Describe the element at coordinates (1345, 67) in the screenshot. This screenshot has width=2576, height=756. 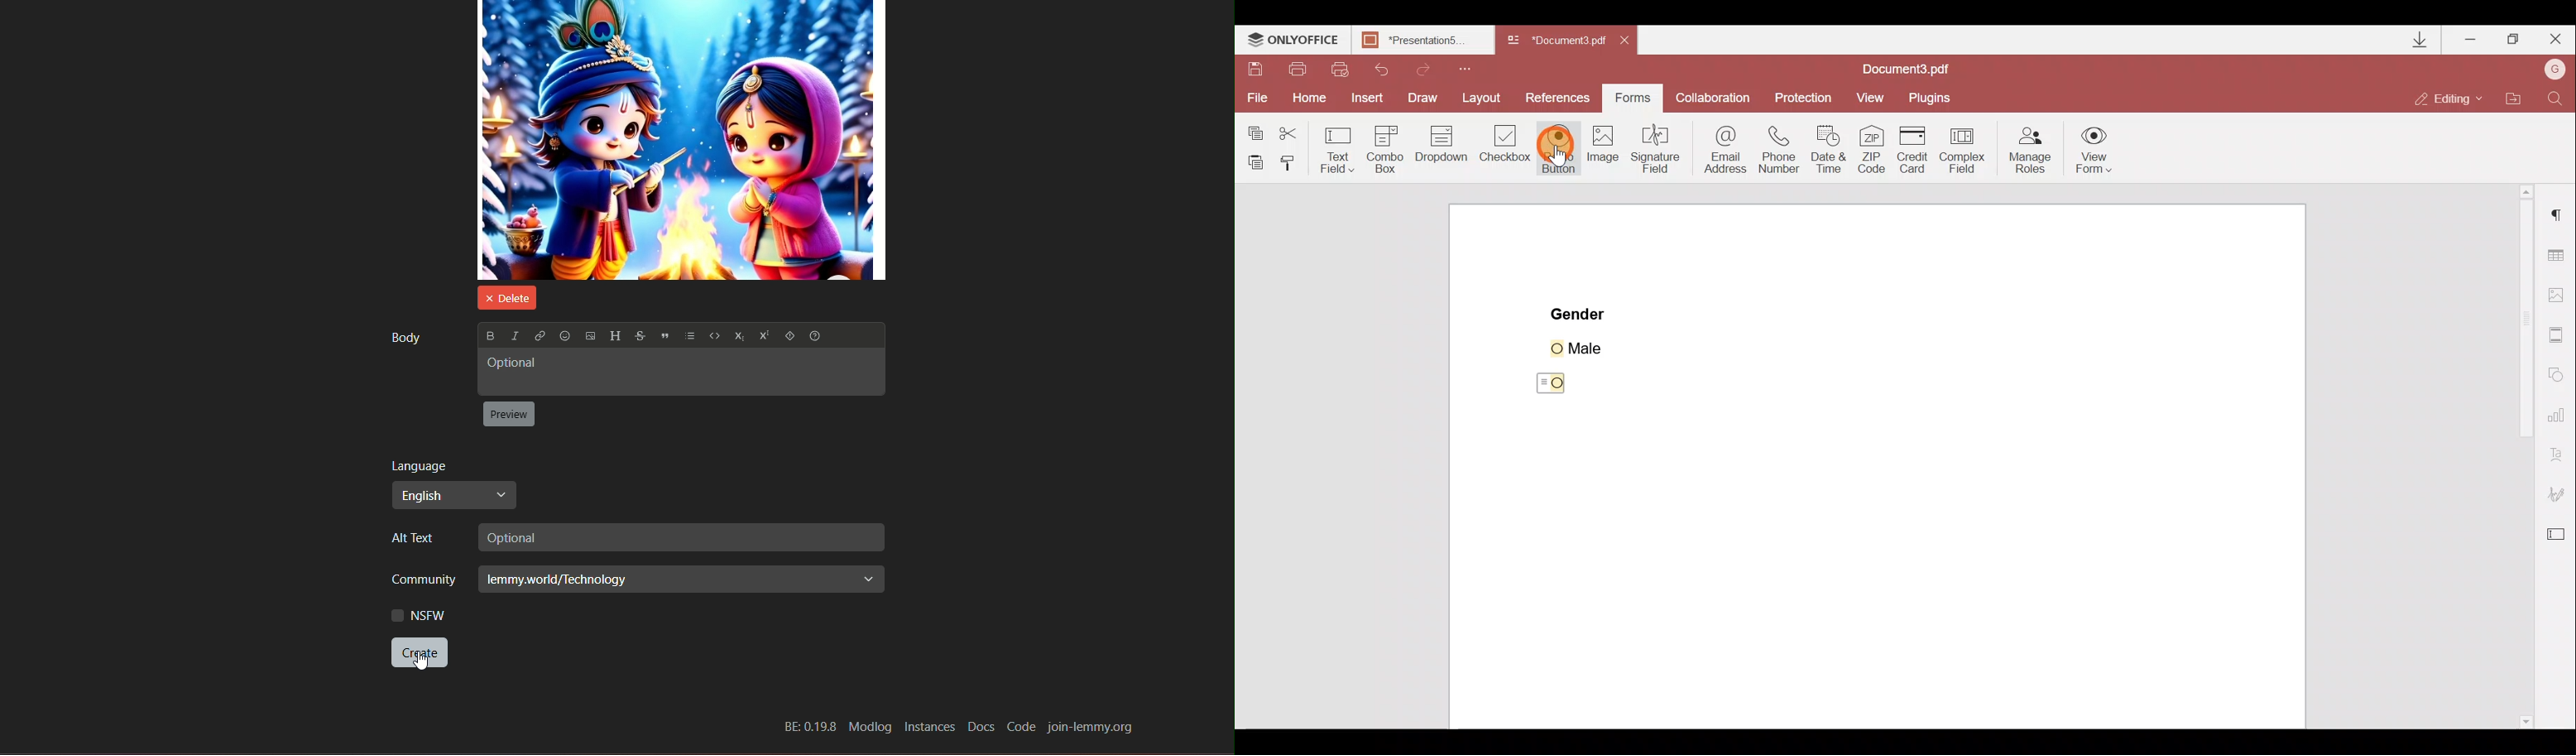
I see `Quick print` at that location.